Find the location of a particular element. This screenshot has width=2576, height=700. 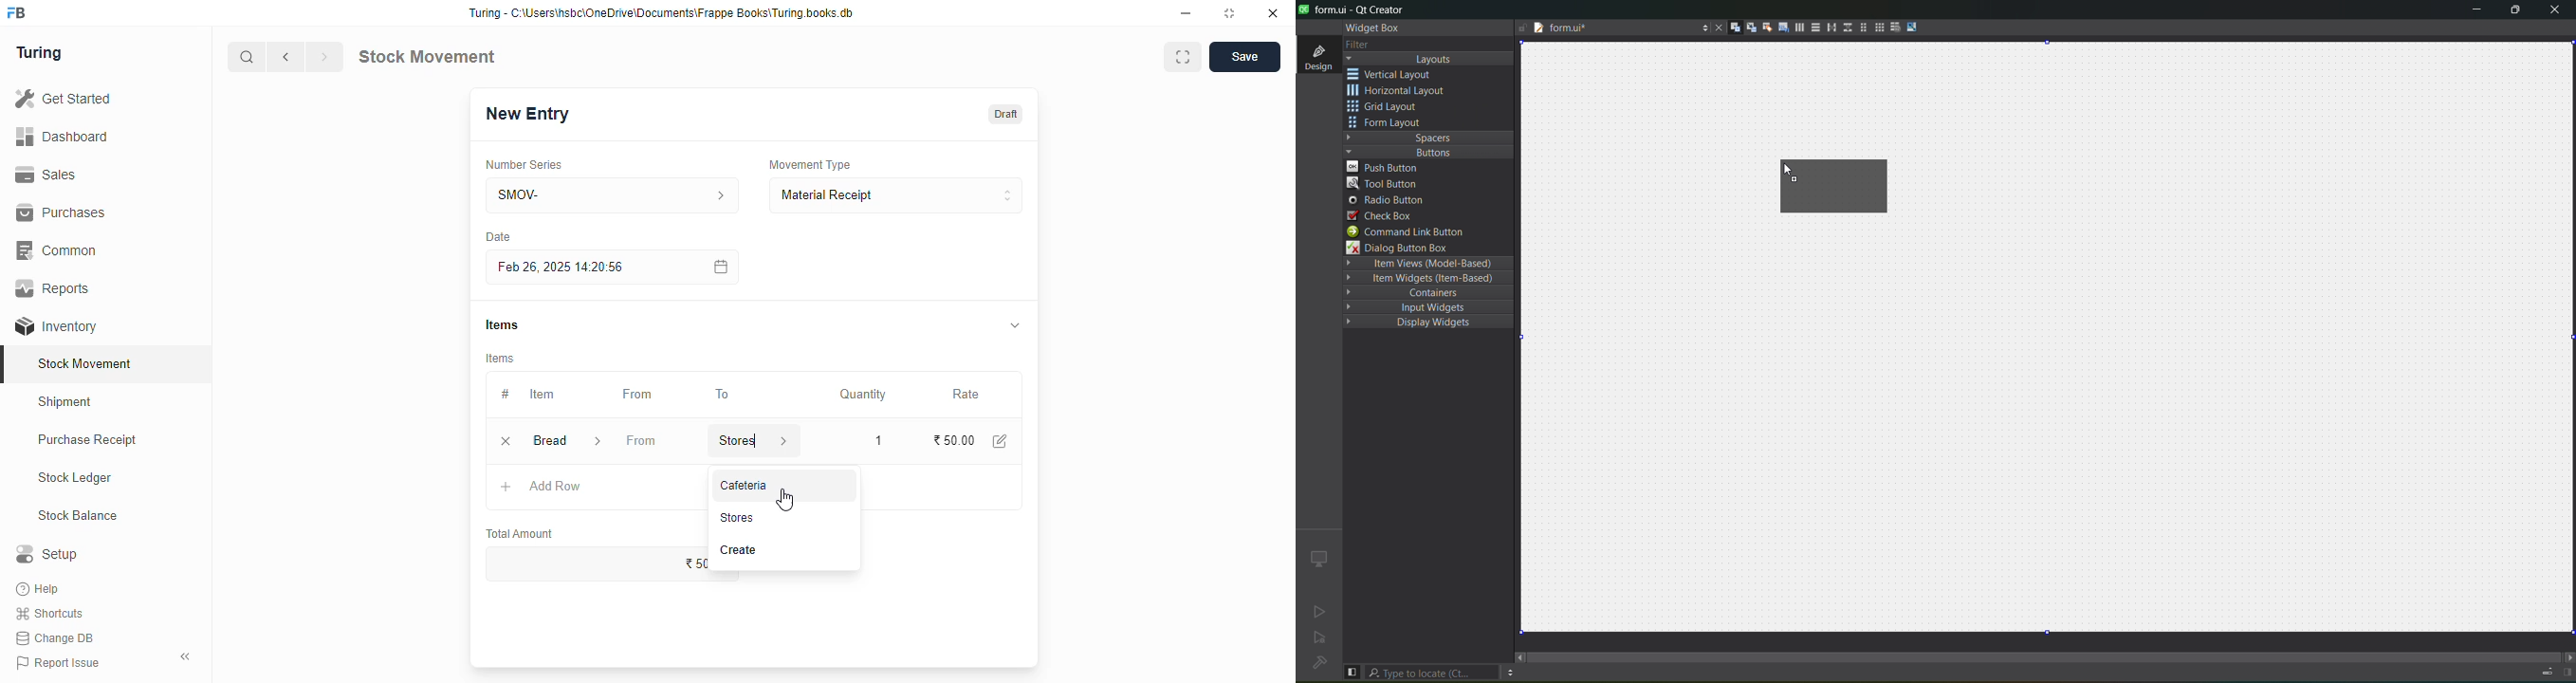

stores is located at coordinates (736, 440).